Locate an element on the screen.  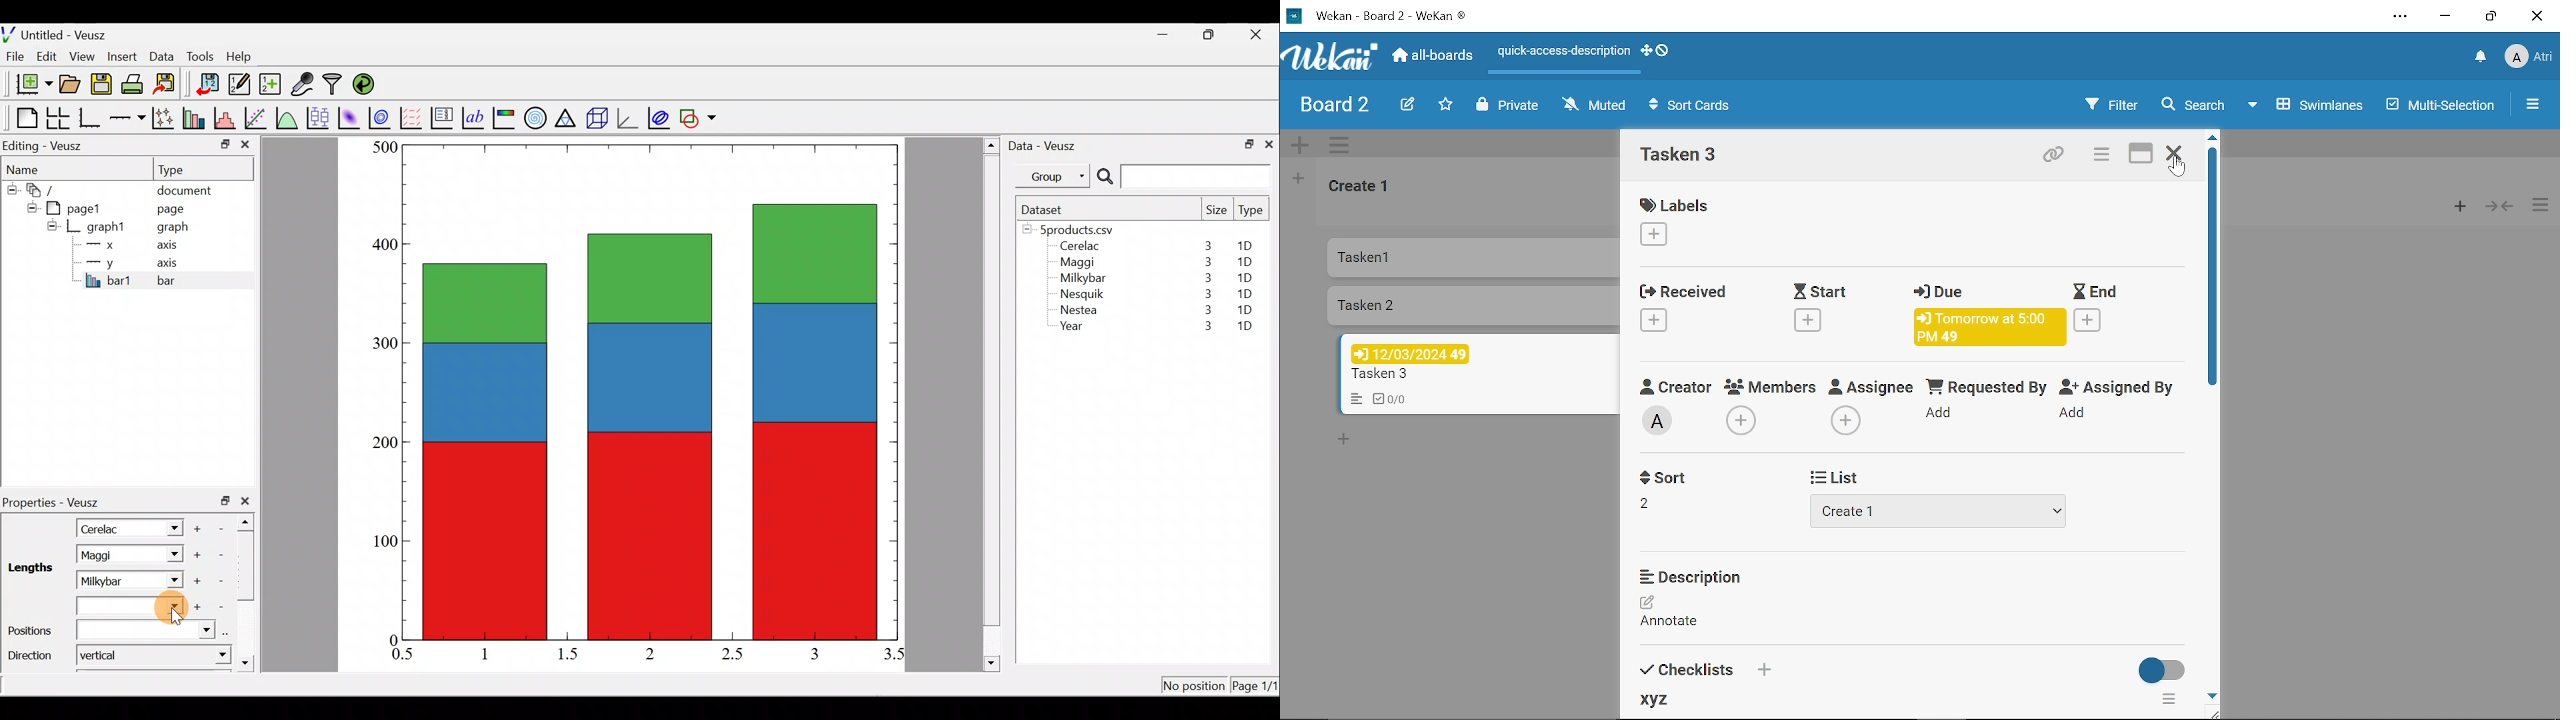
1 is located at coordinates (495, 653).